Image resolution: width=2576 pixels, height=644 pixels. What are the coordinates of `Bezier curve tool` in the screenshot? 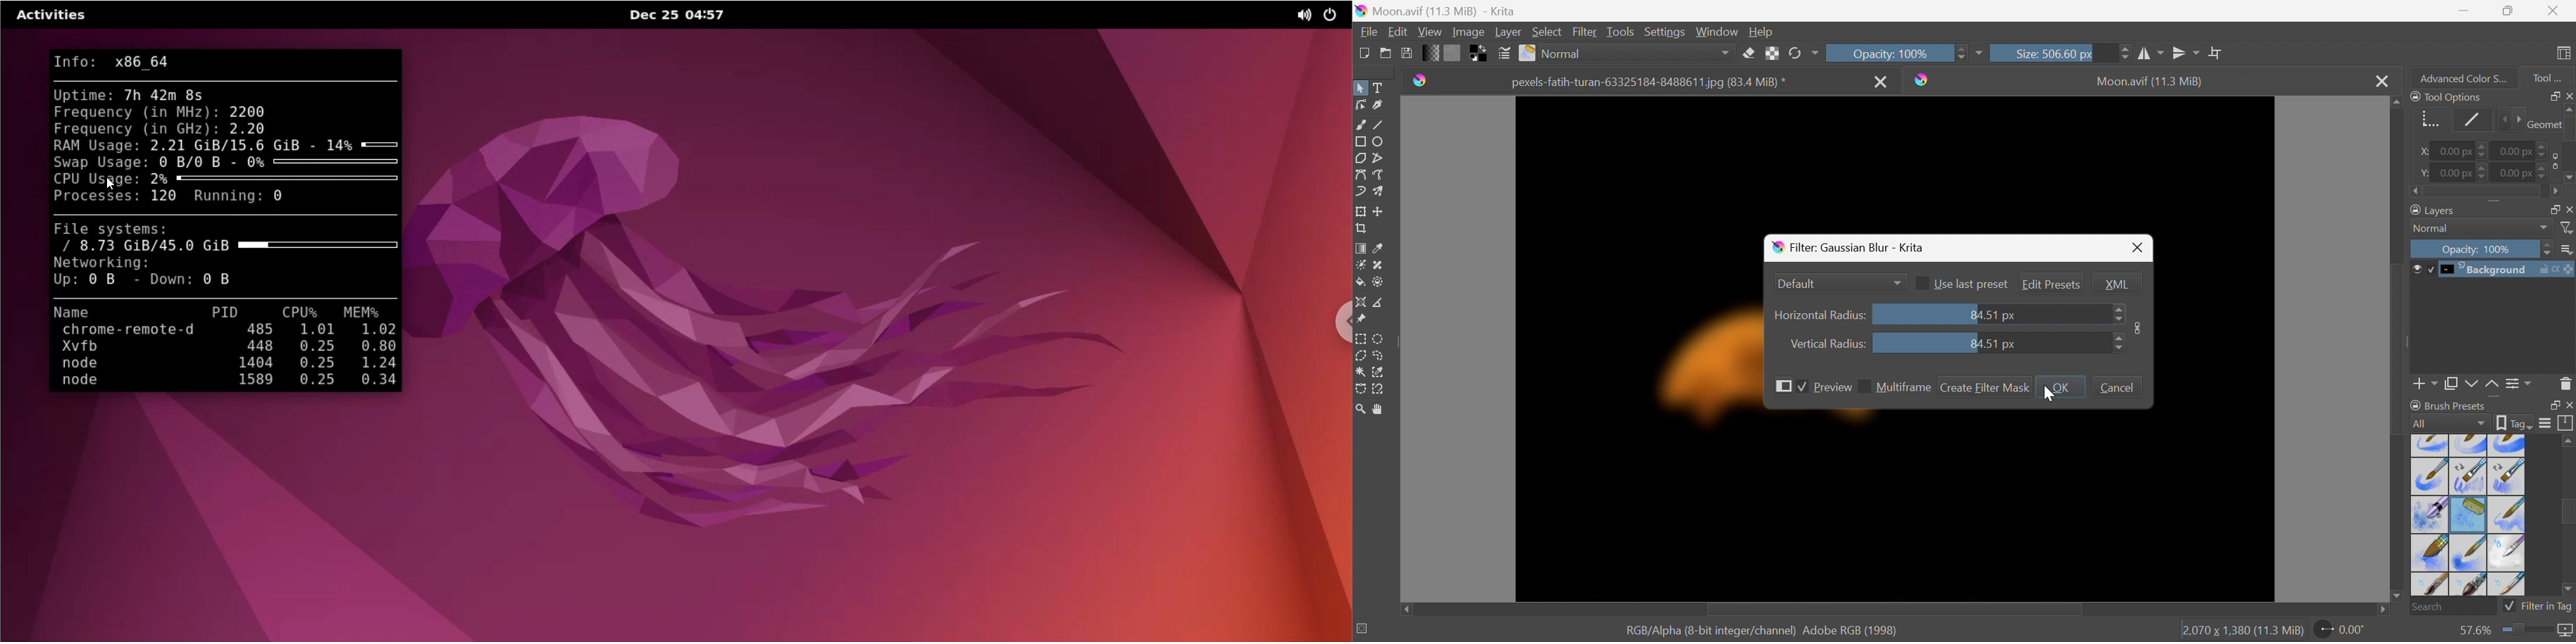 It's located at (1360, 175).